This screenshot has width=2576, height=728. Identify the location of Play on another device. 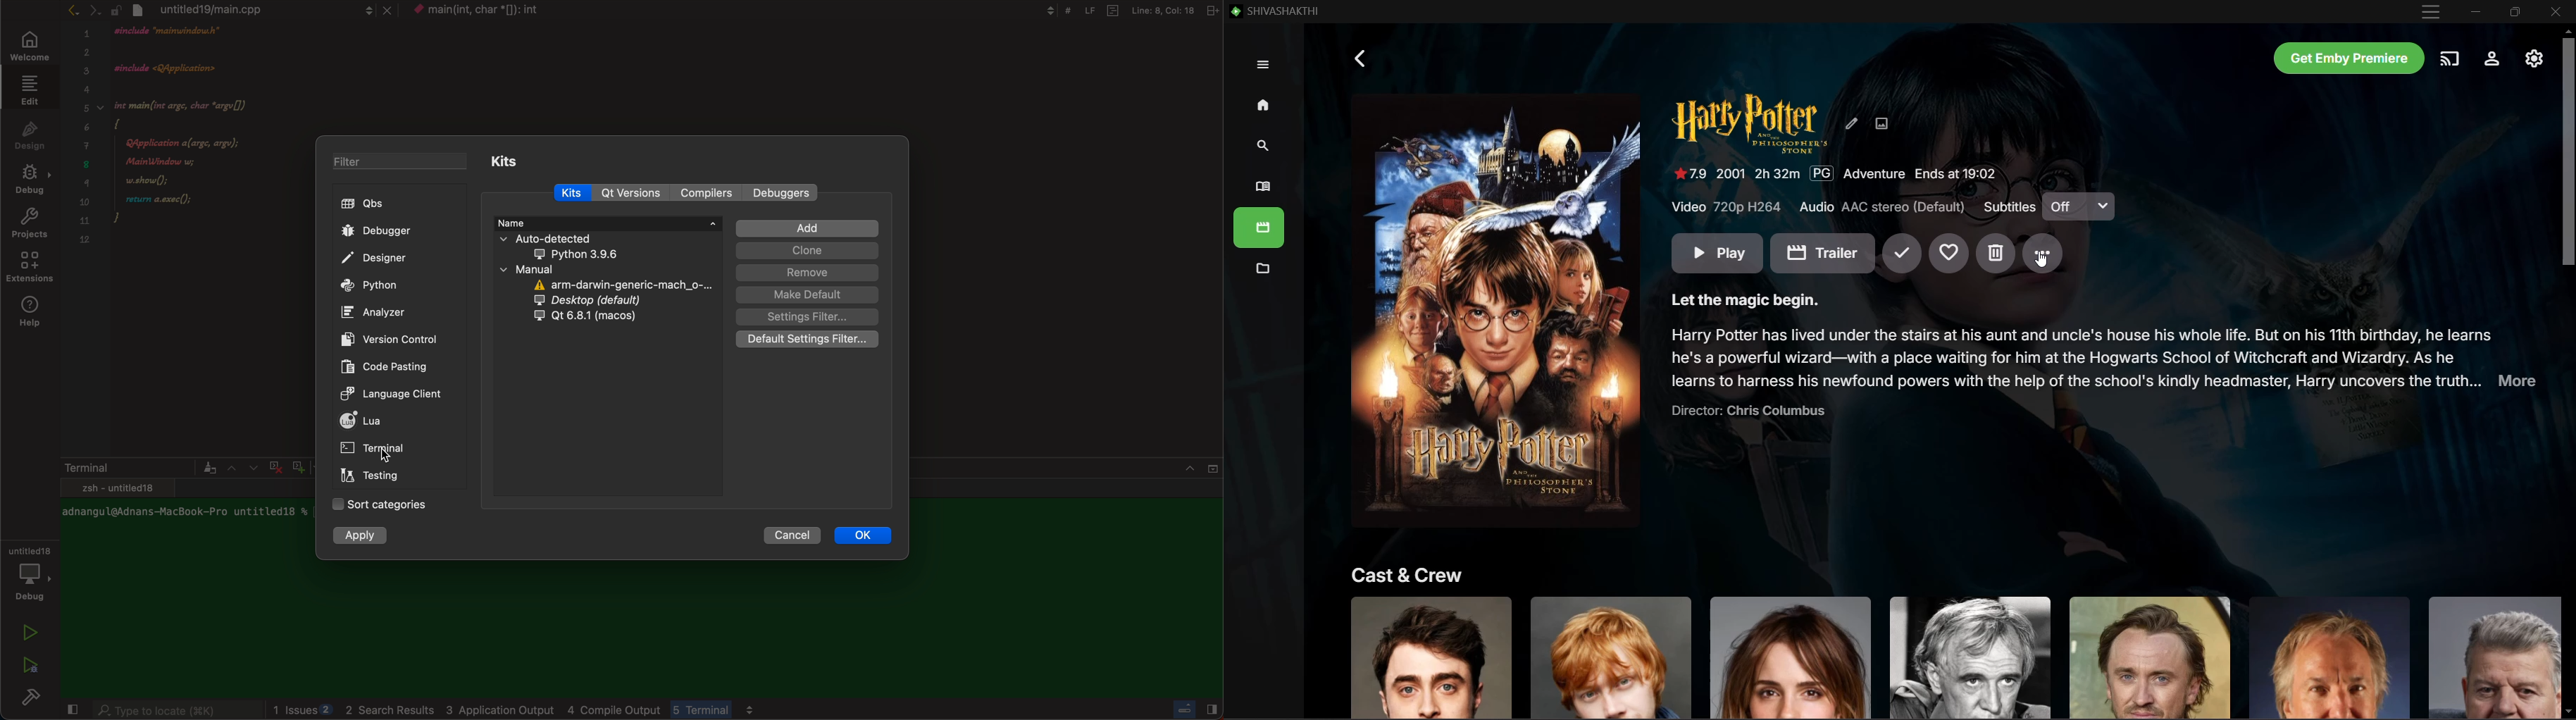
(2451, 58).